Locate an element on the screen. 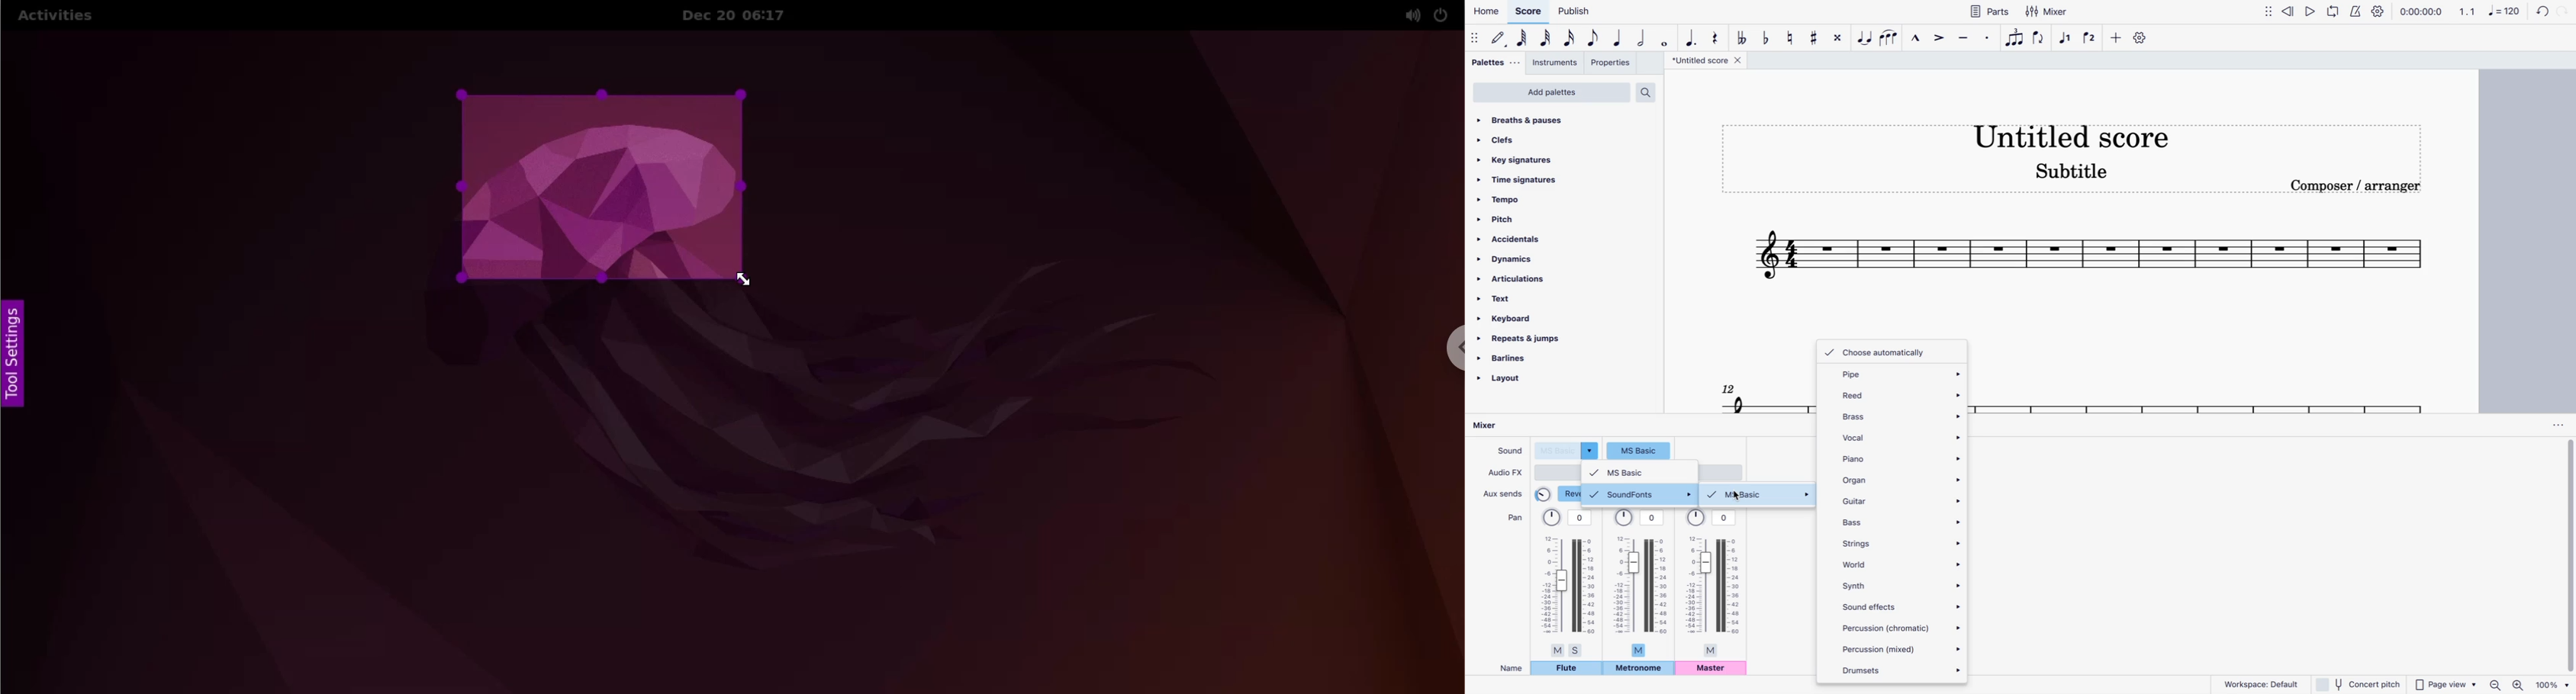  pipe is located at coordinates (1896, 374).